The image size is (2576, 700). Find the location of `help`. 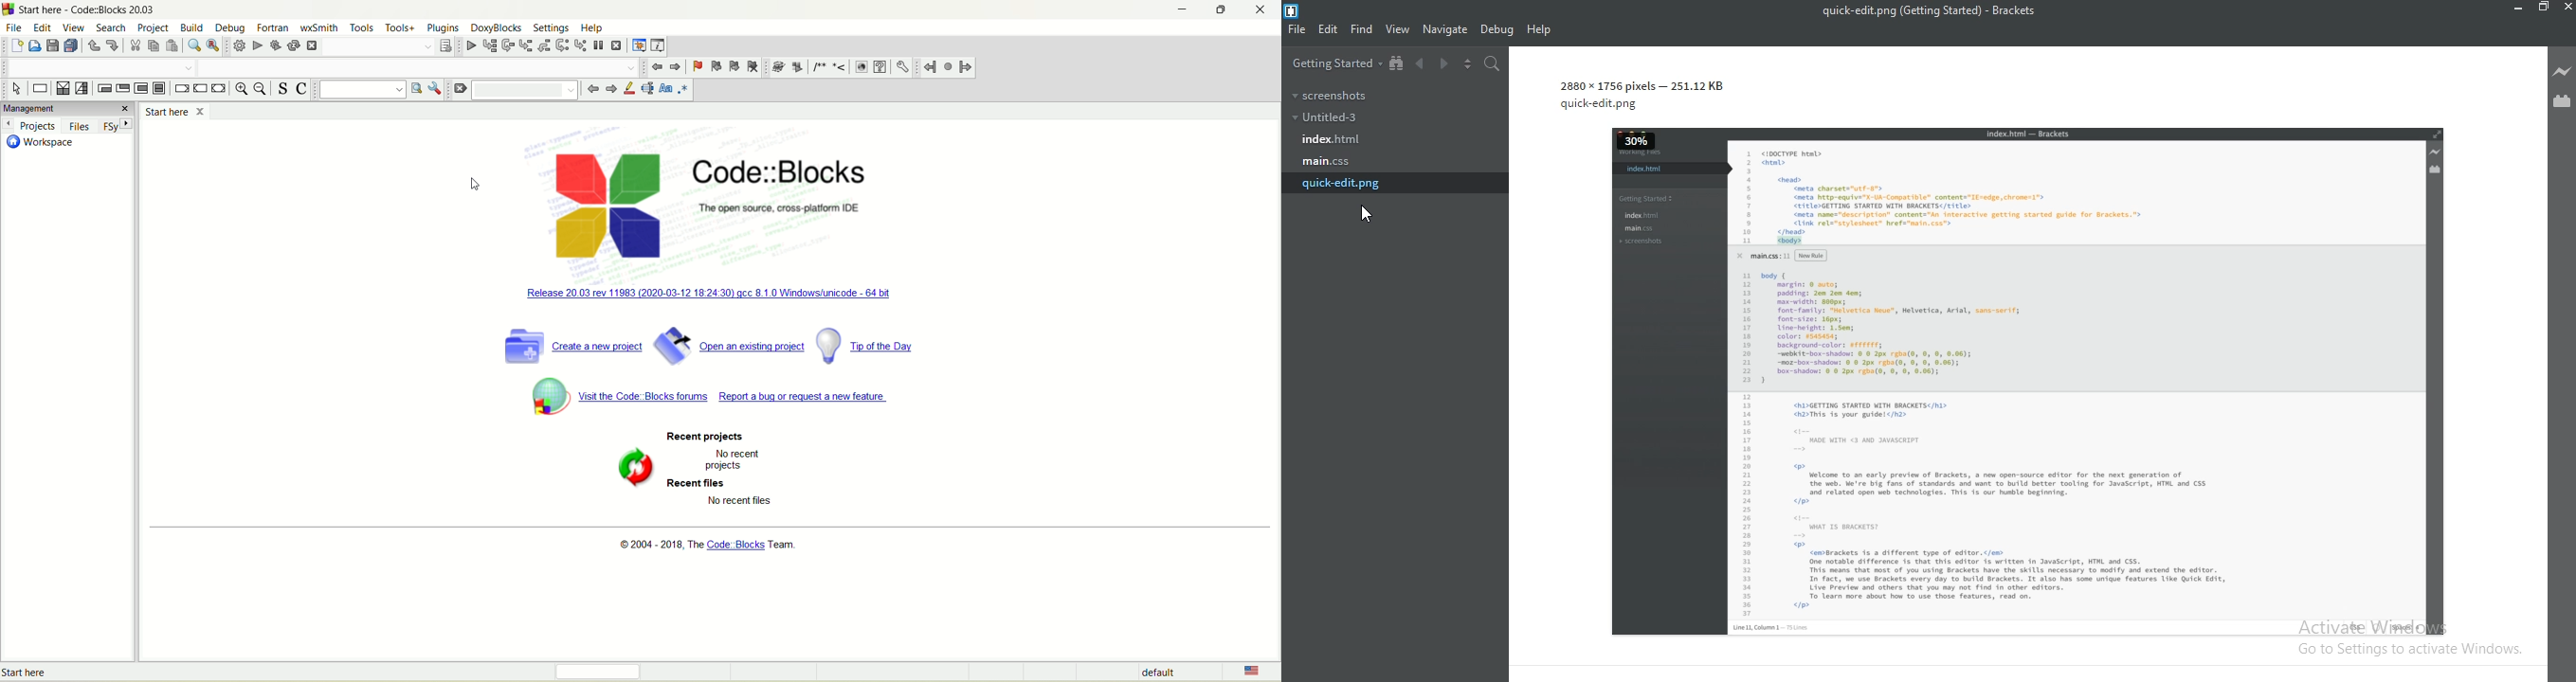

help is located at coordinates (593, 28).